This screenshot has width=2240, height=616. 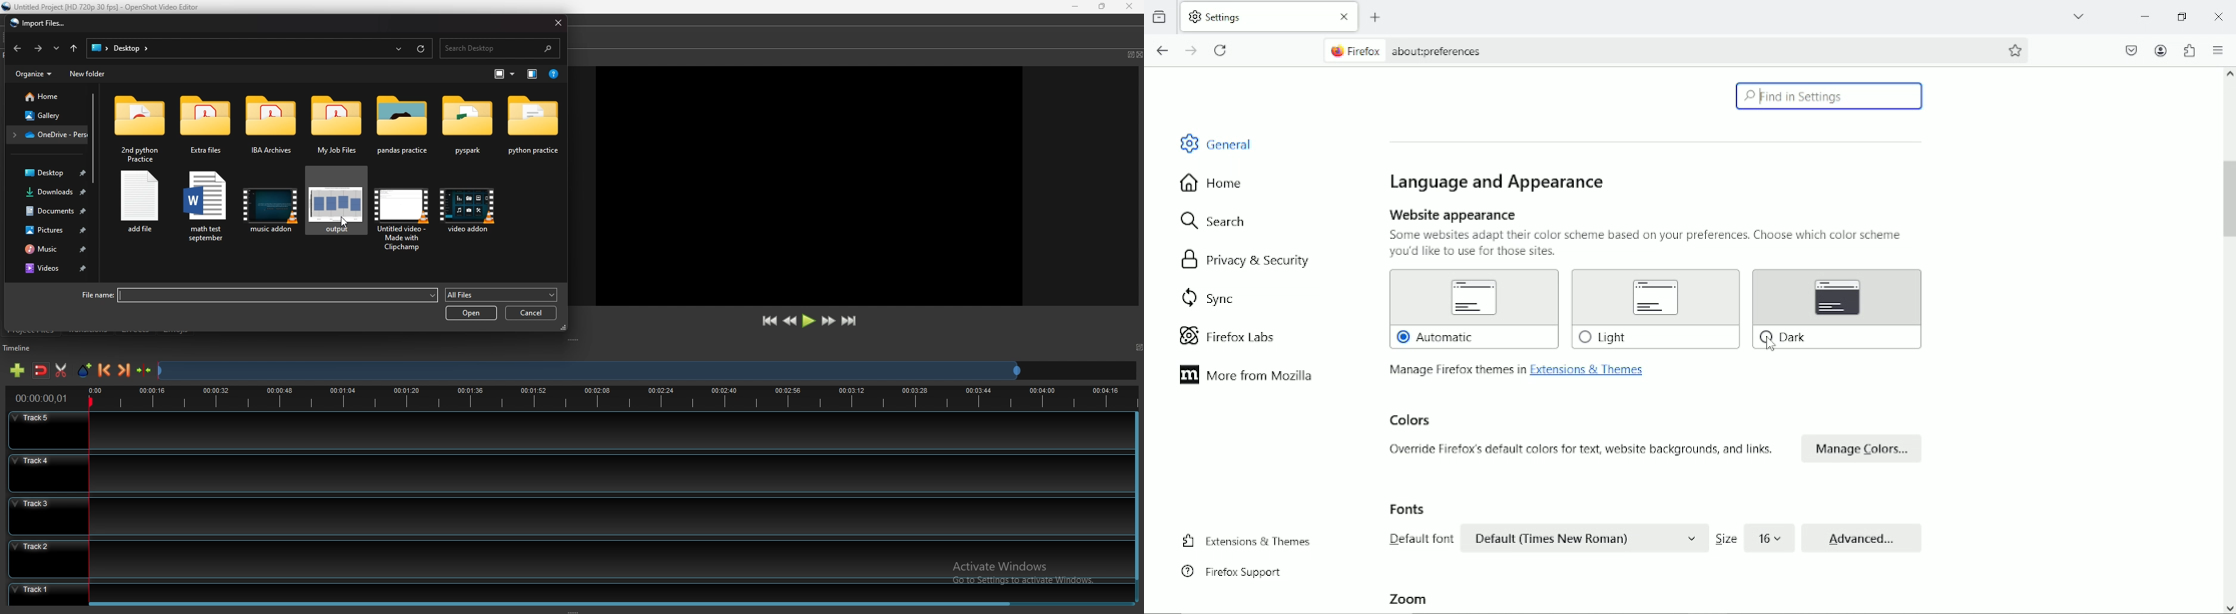 What do you see at coordinates (17, 370) in the screenshot?
I see `add track` at bounding box center [17, 370].